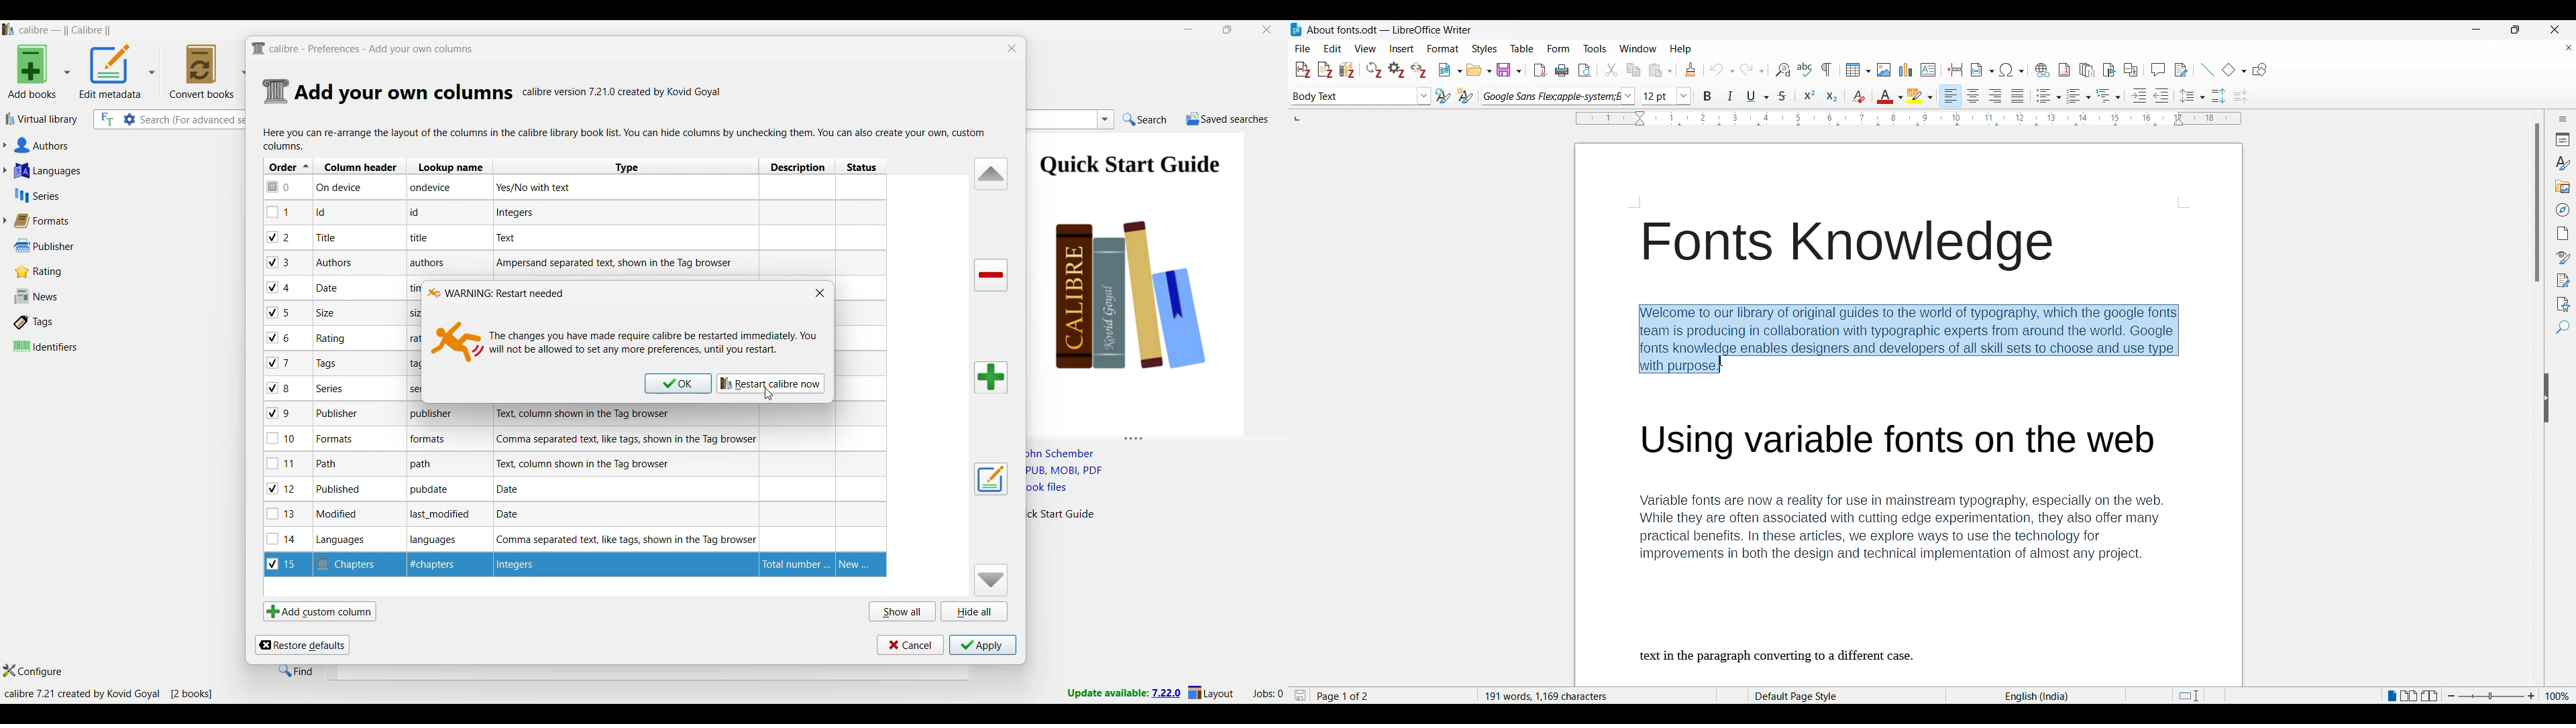 This screenshot has height=728, width=2576. Describe the element at coordinates (117, 71) in the screenshot. I see `Options to edit metadata` at that location.